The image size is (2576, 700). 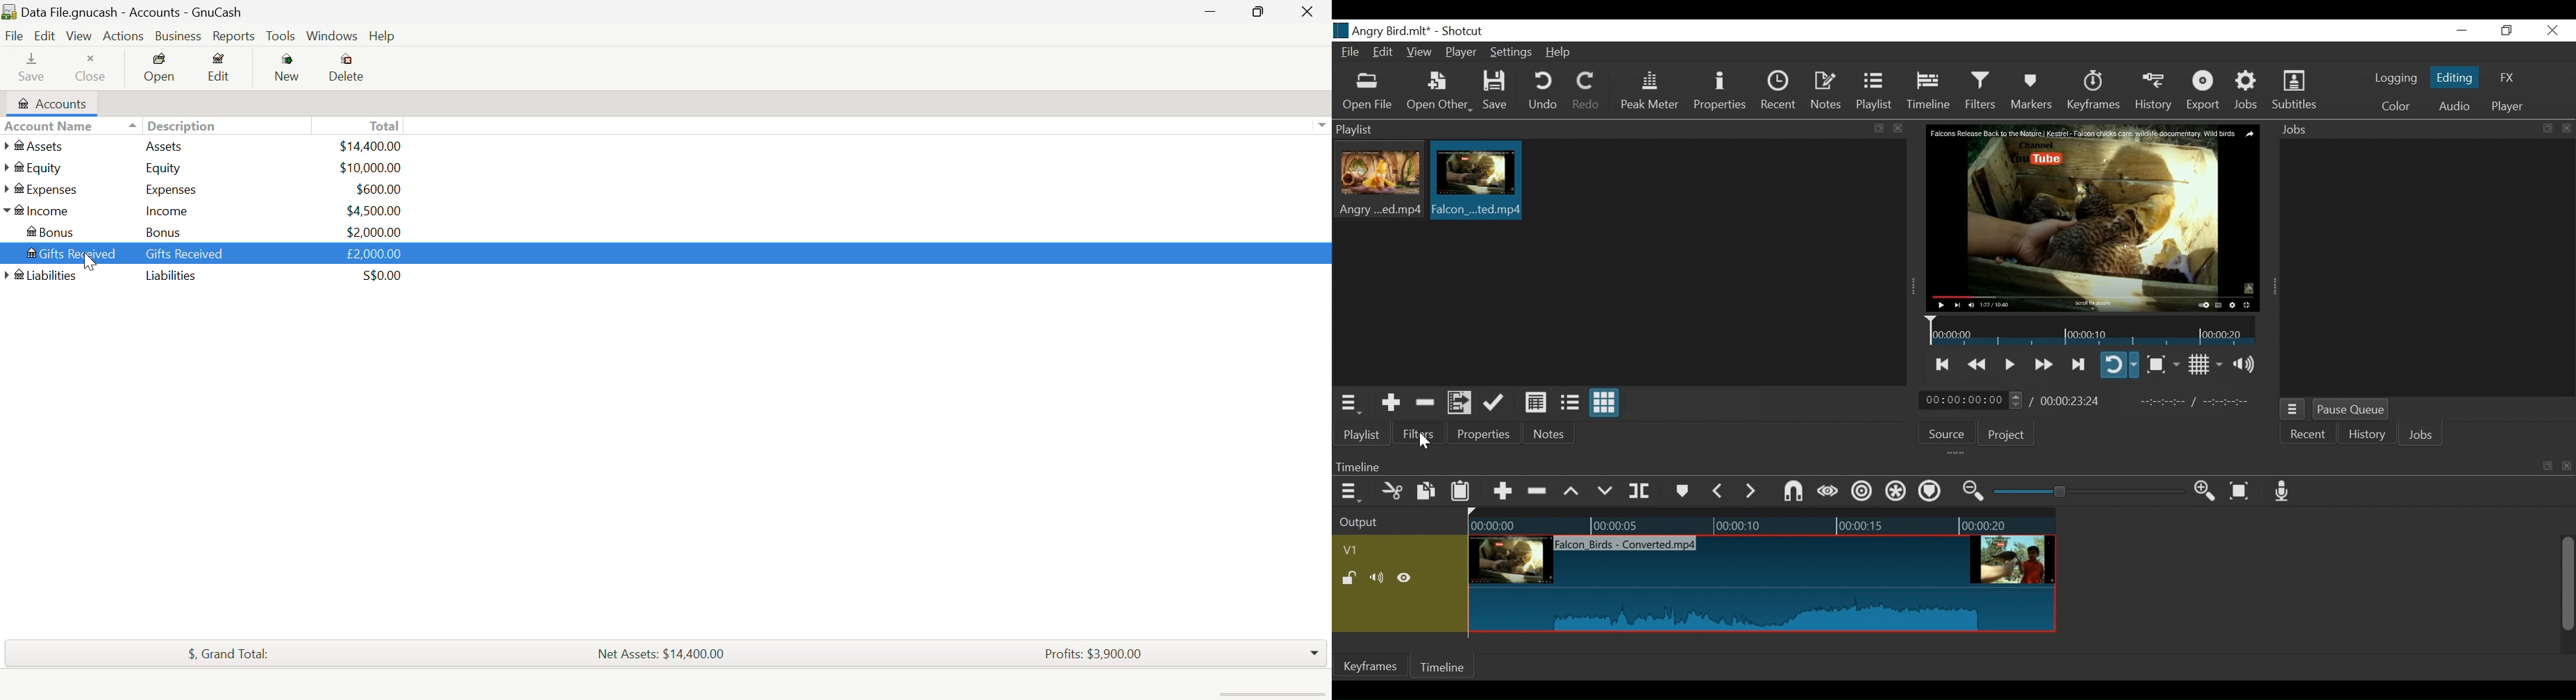 What do you see at coordinates (1310, 10) in the screenshot?
I see `Close Window` at bounding box center [1310, 10].